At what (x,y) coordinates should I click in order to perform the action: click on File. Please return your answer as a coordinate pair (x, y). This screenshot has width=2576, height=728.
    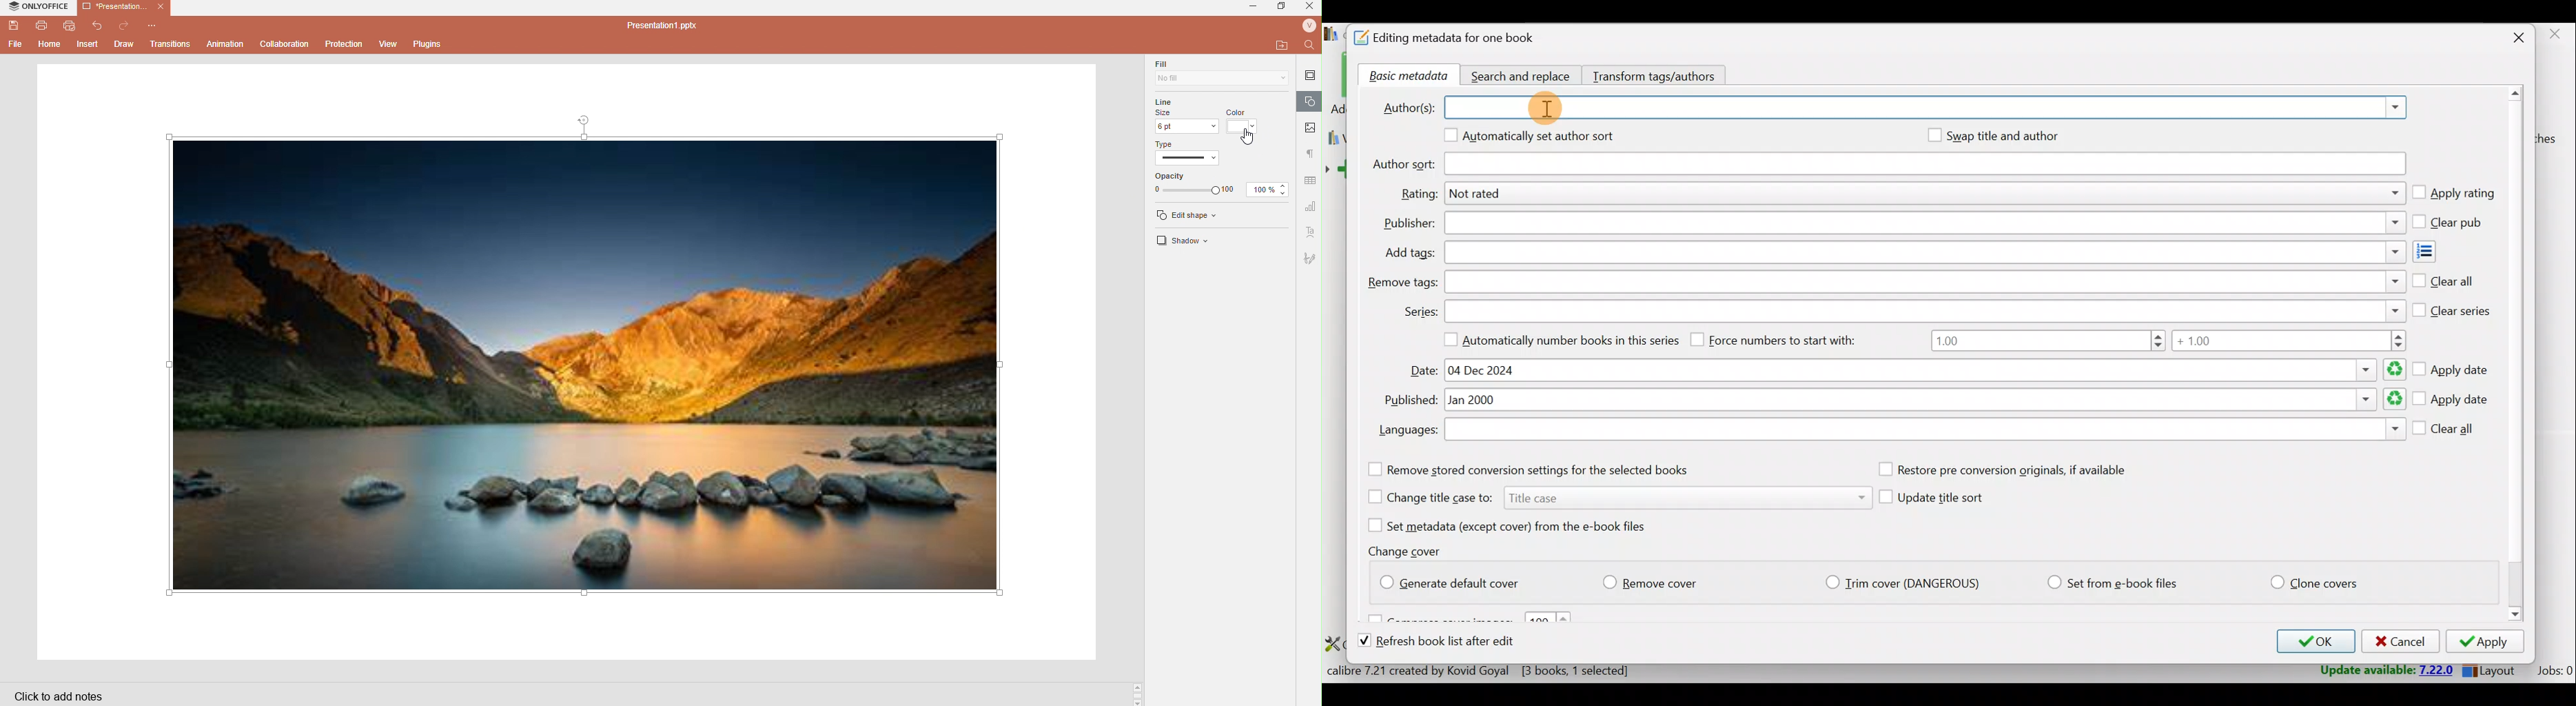
    Looking at the image, I should click on (14, 46).